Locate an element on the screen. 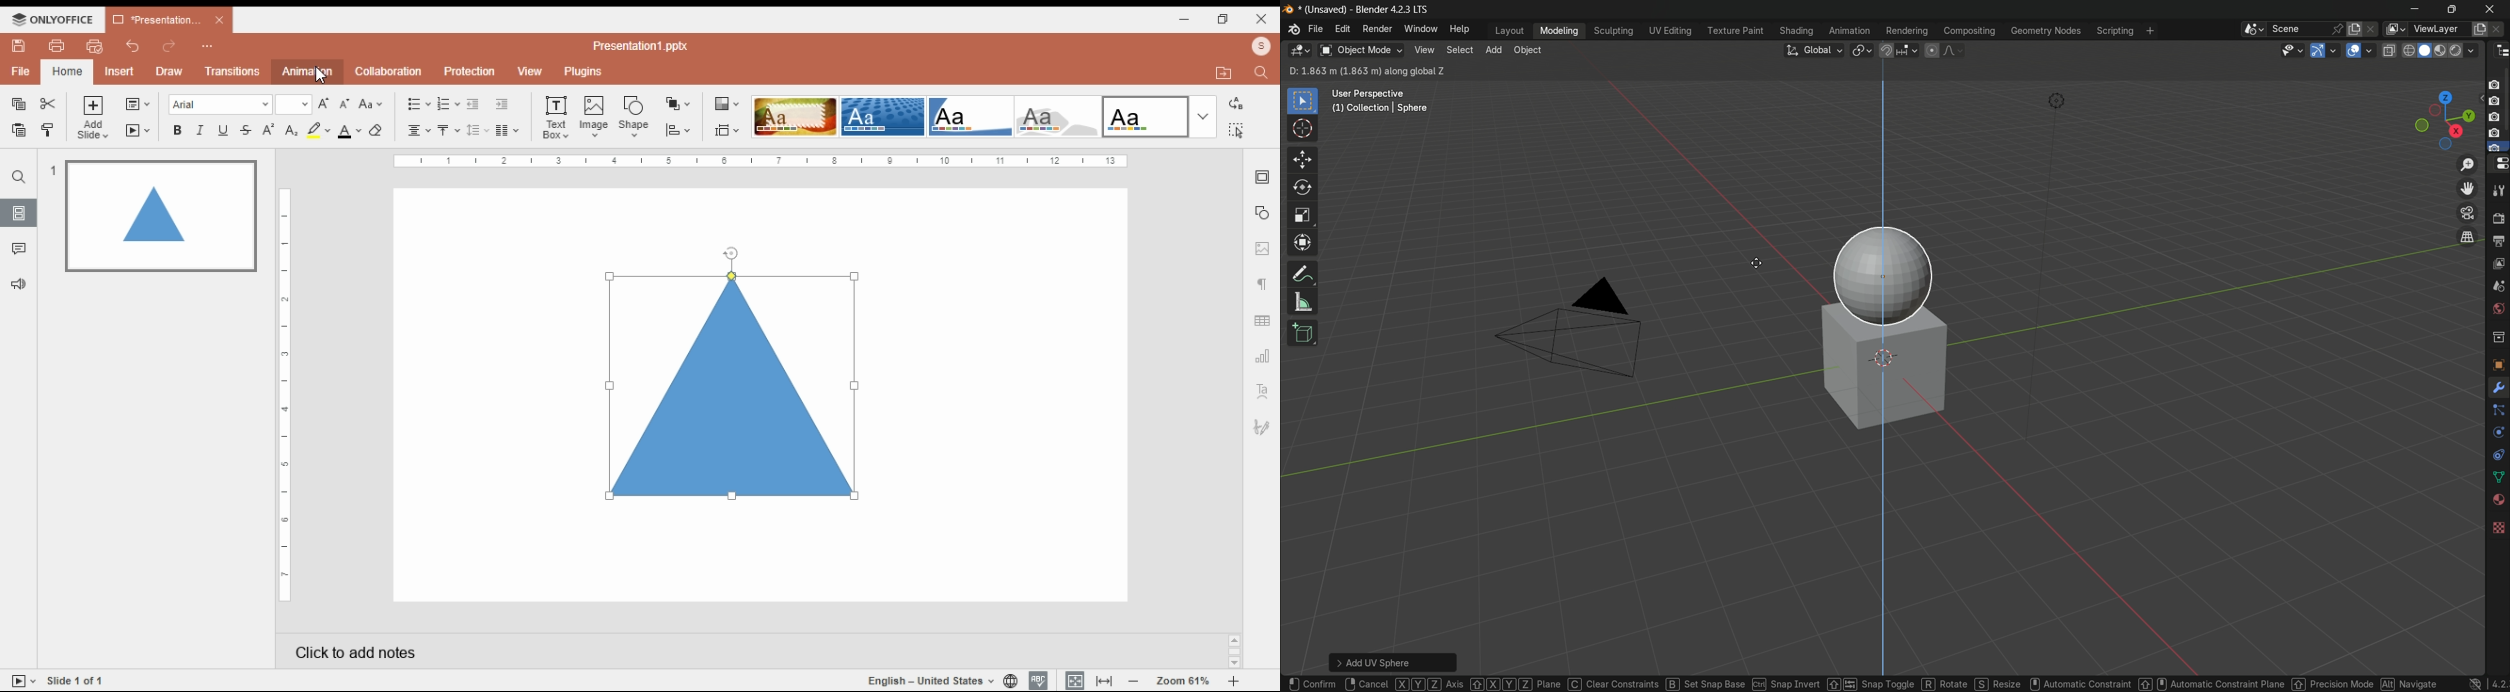  slide  is located at coordinates (78, 680).